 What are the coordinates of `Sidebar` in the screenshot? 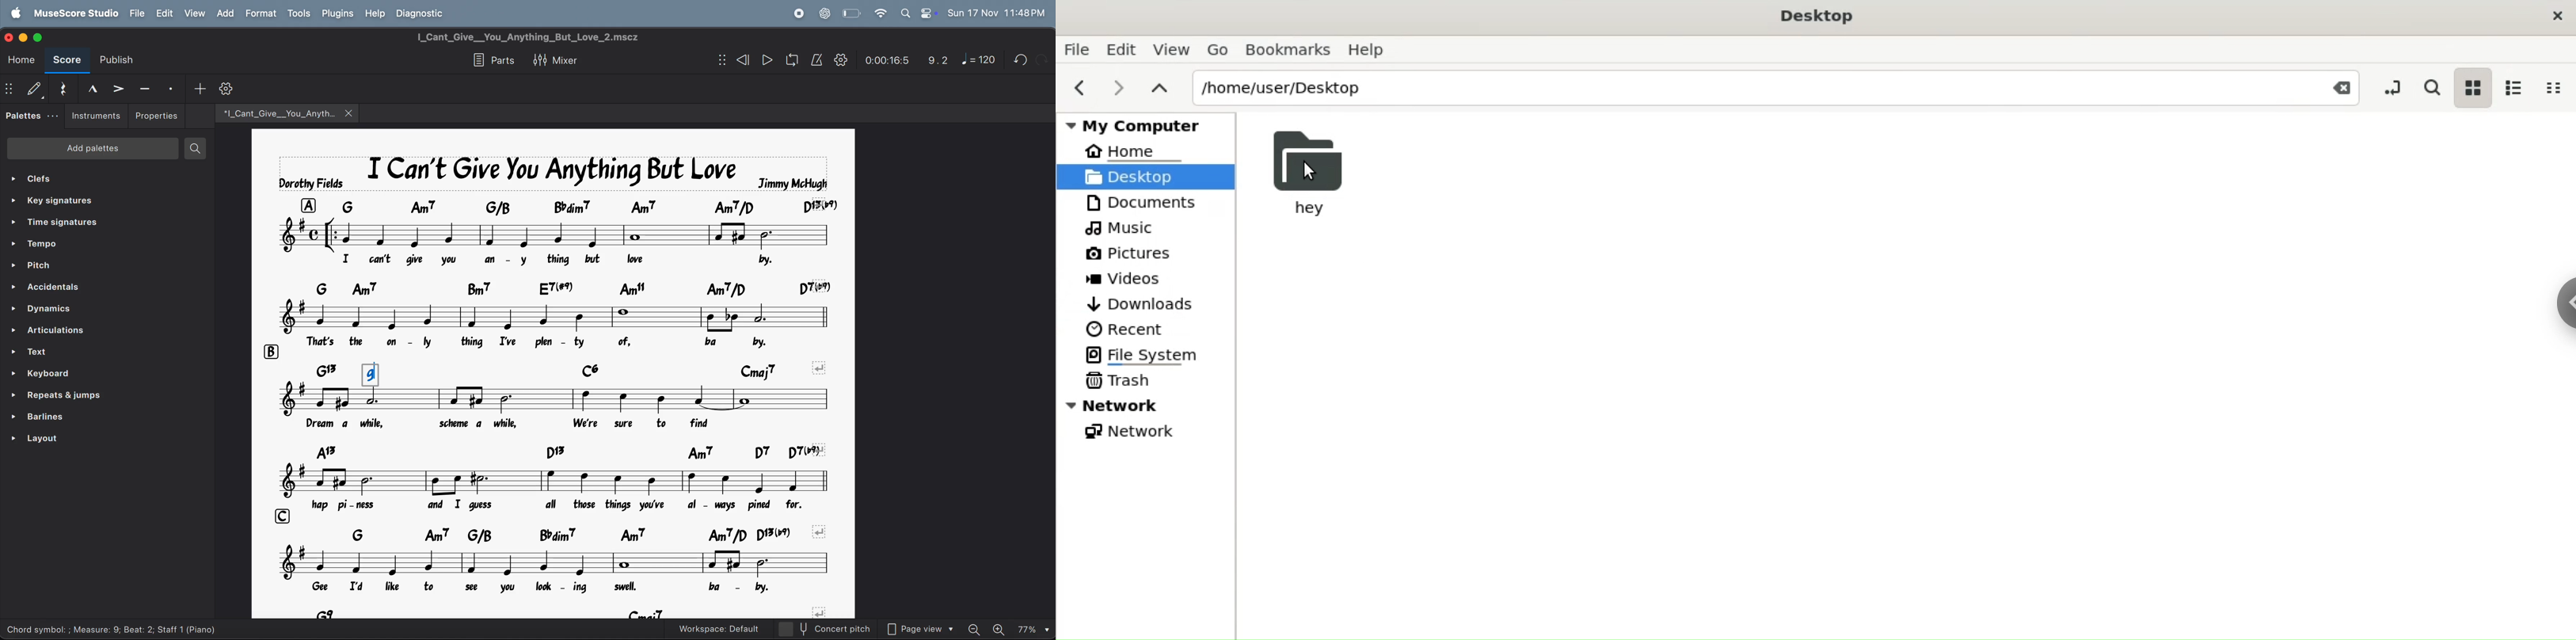 It's located at (2559, 318).